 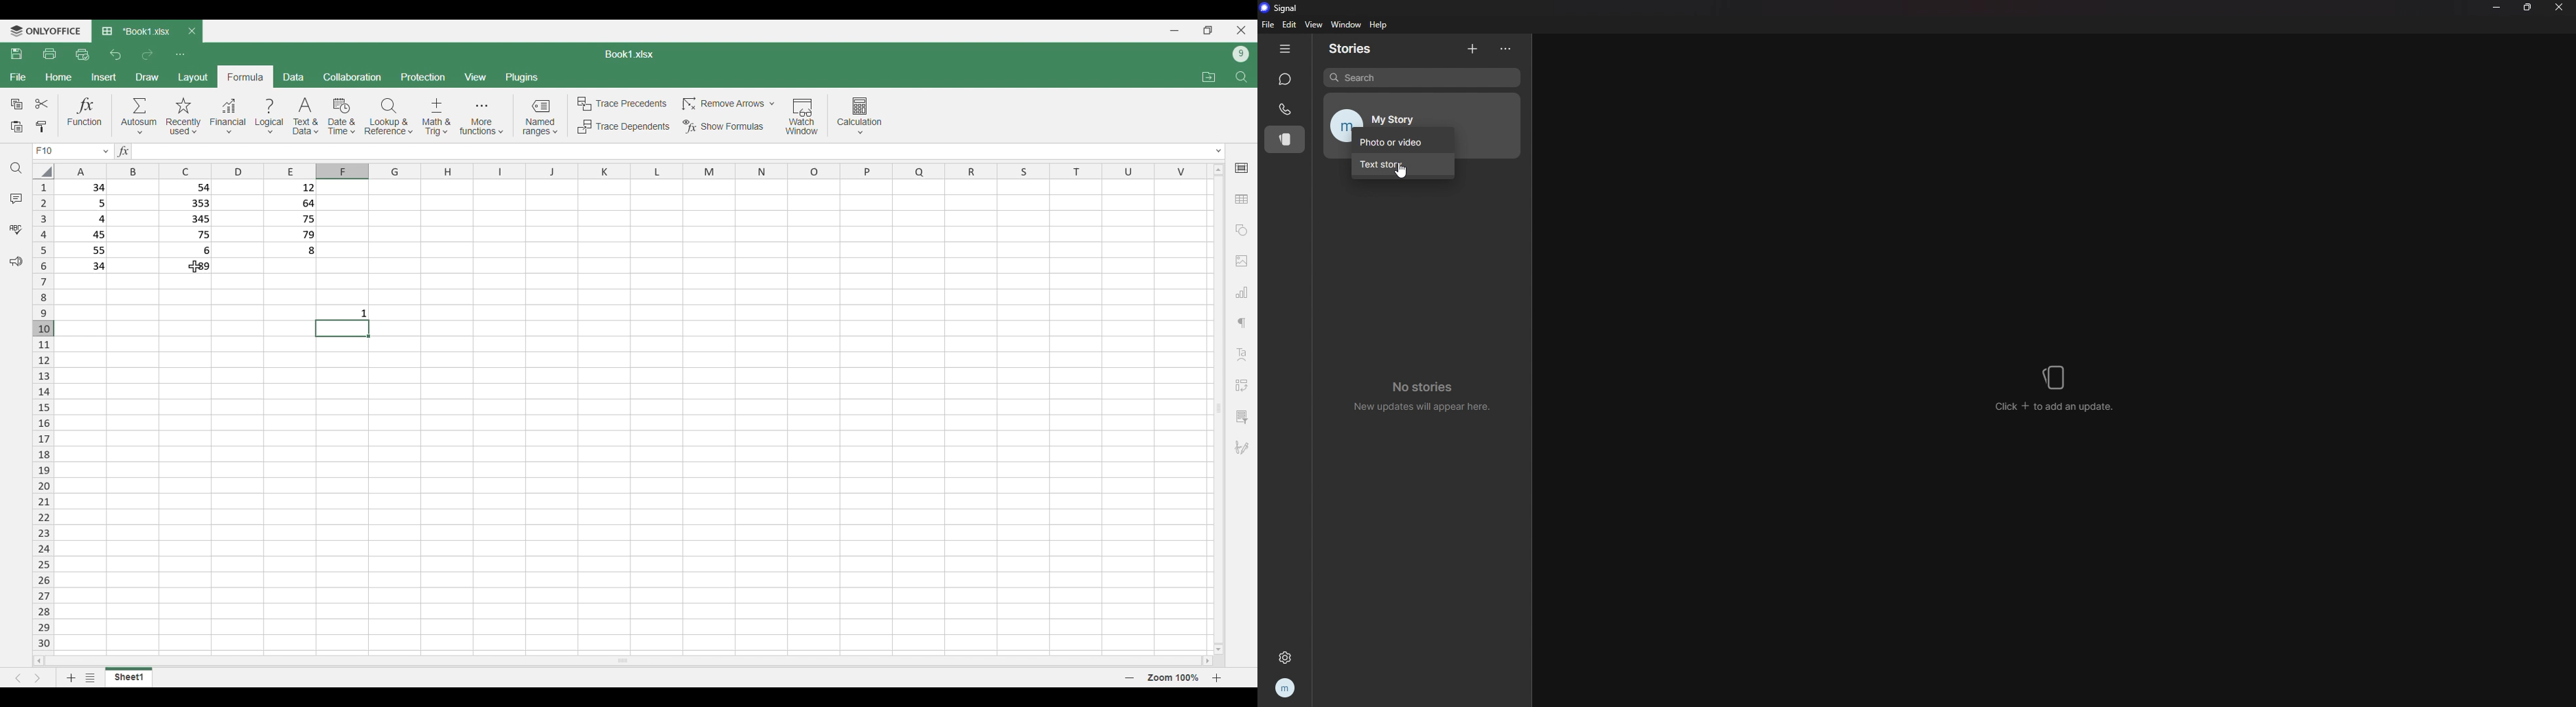 I want to click on Type in equation, so click(x=665, y=151).